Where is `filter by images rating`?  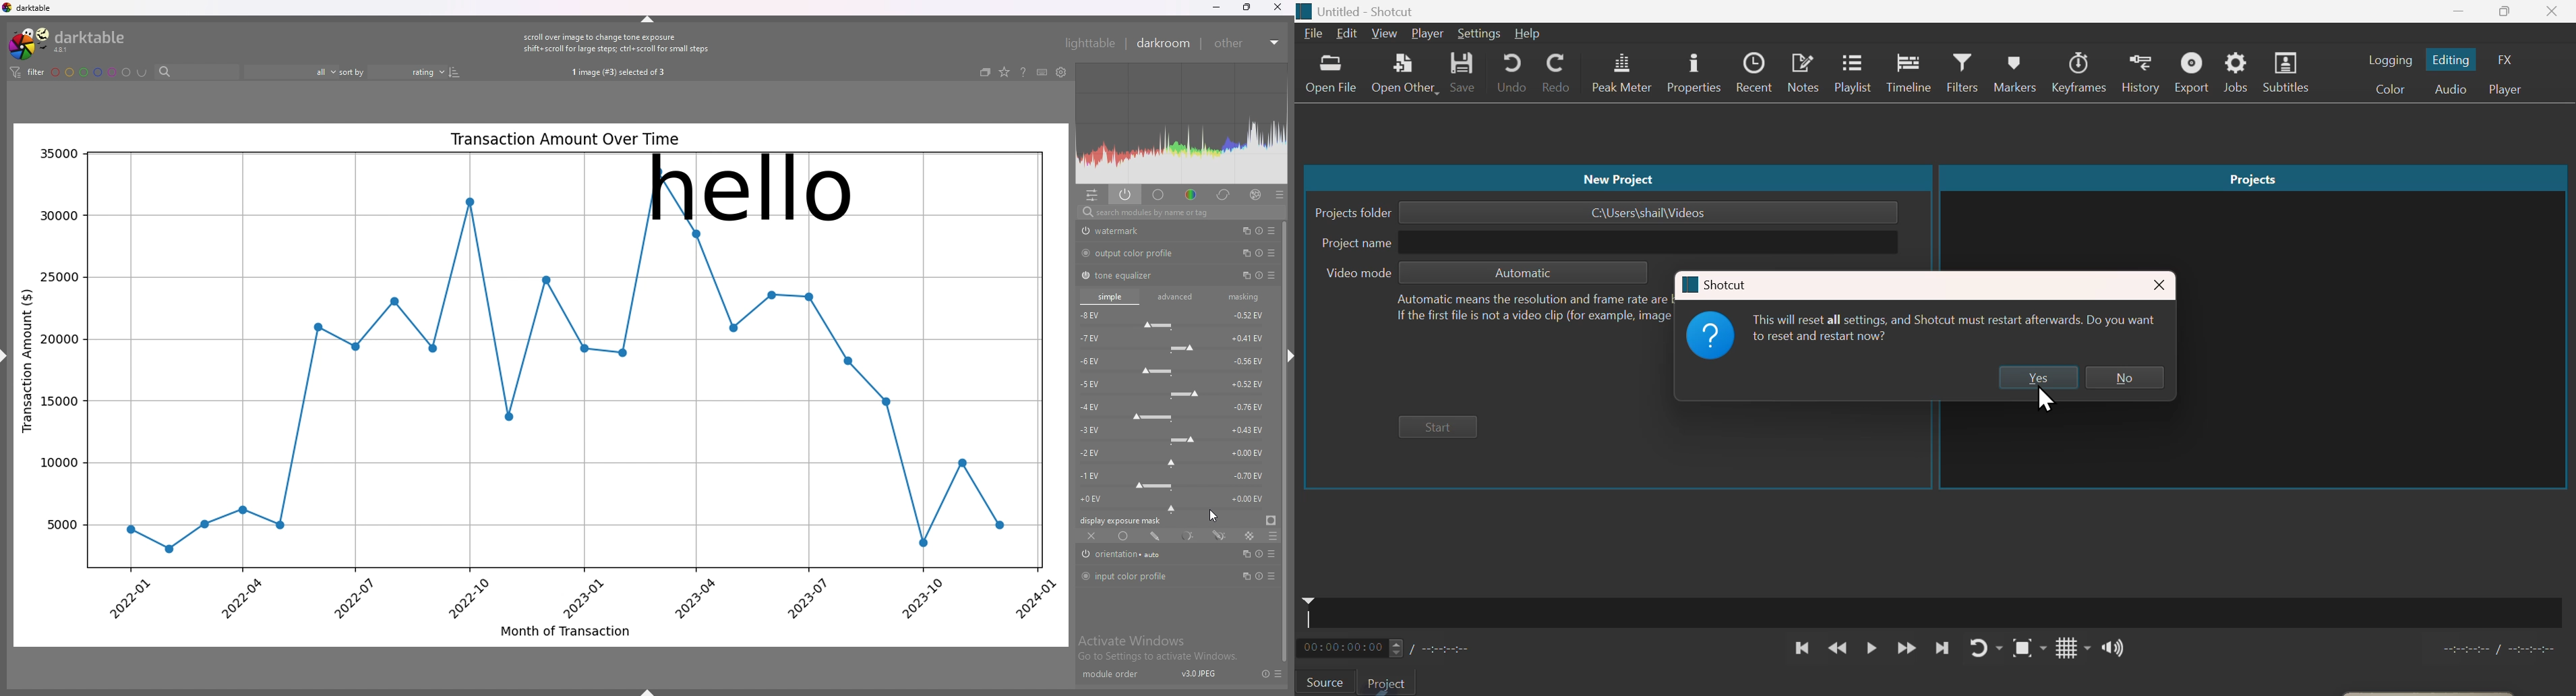
filter by images rating is located at coordinates (290, 73).